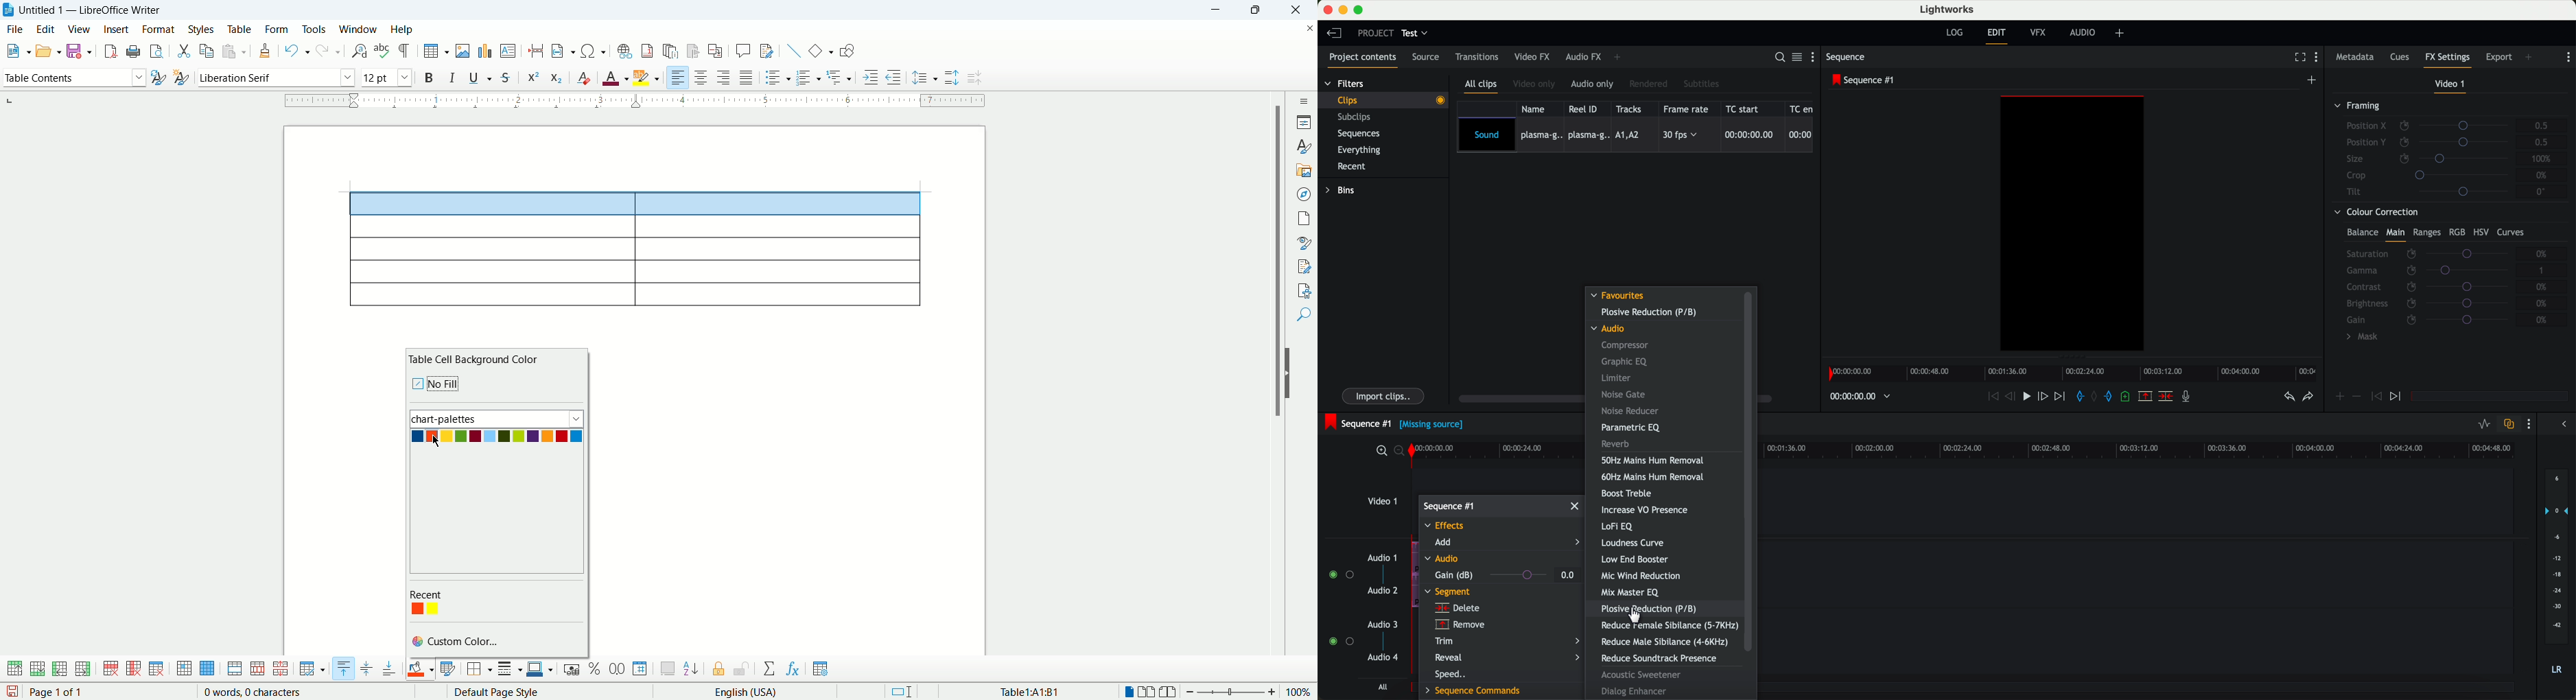 The height and width of the screenshot is (700, 2576). What do you see at coordinates (505, 77) in the screenshot?
I see `strikethrough` at bounding box center [505, 77].